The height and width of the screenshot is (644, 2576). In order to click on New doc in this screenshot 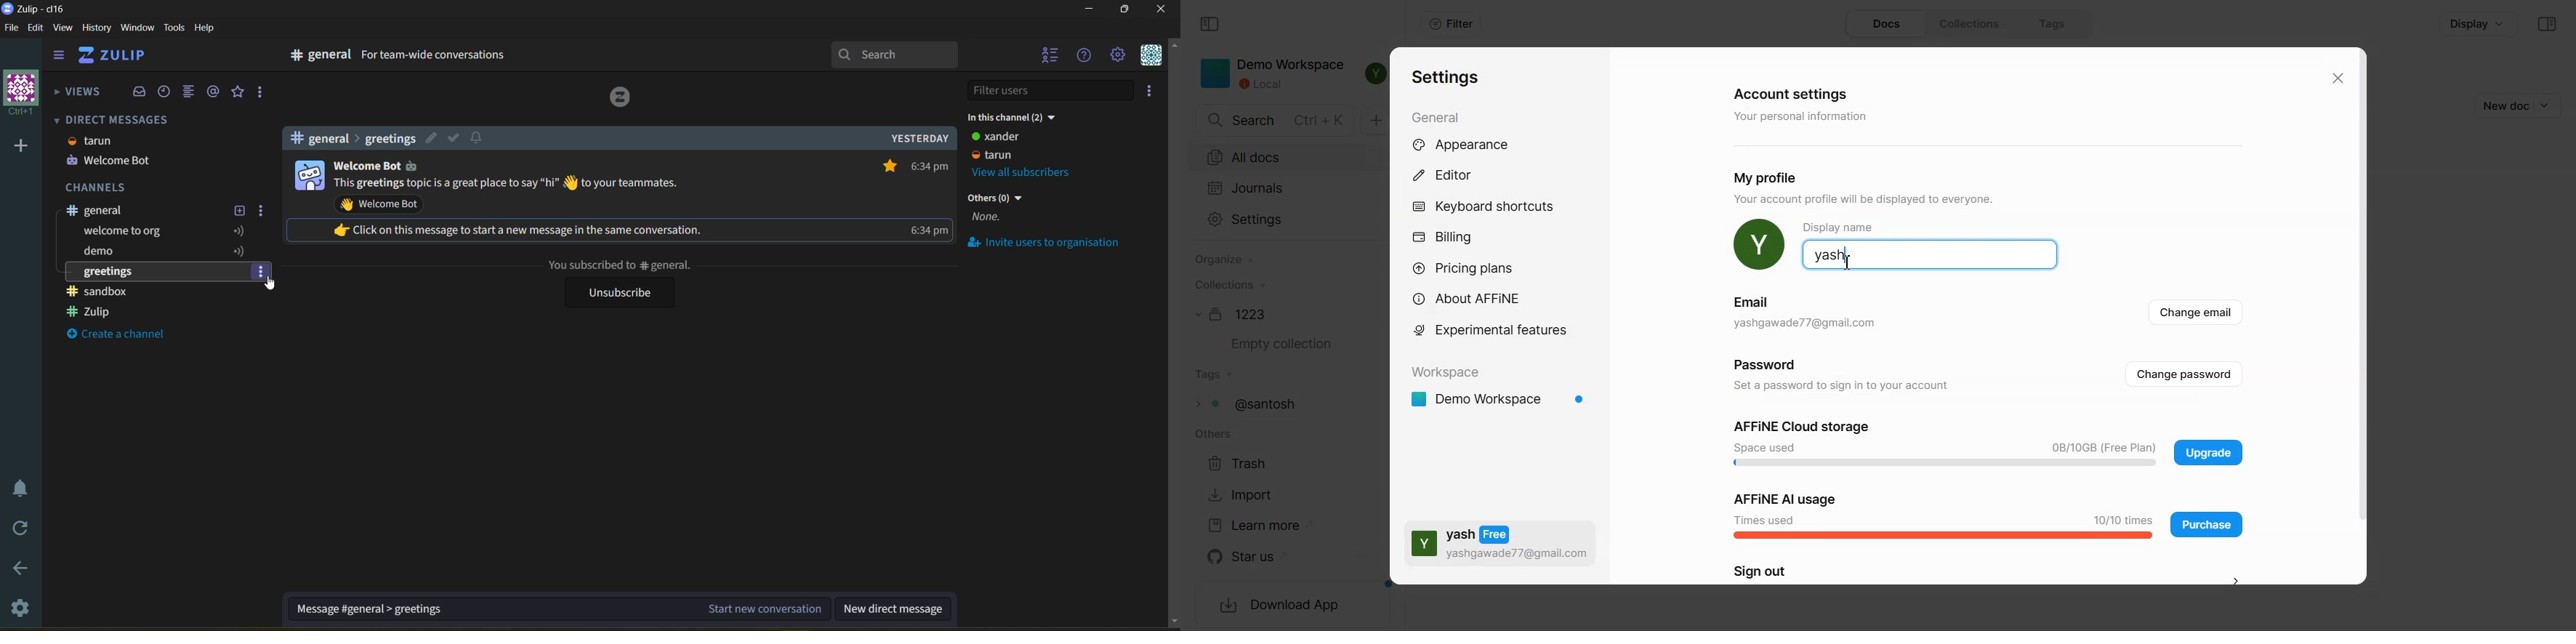, I will do `click(2501, 105)`.